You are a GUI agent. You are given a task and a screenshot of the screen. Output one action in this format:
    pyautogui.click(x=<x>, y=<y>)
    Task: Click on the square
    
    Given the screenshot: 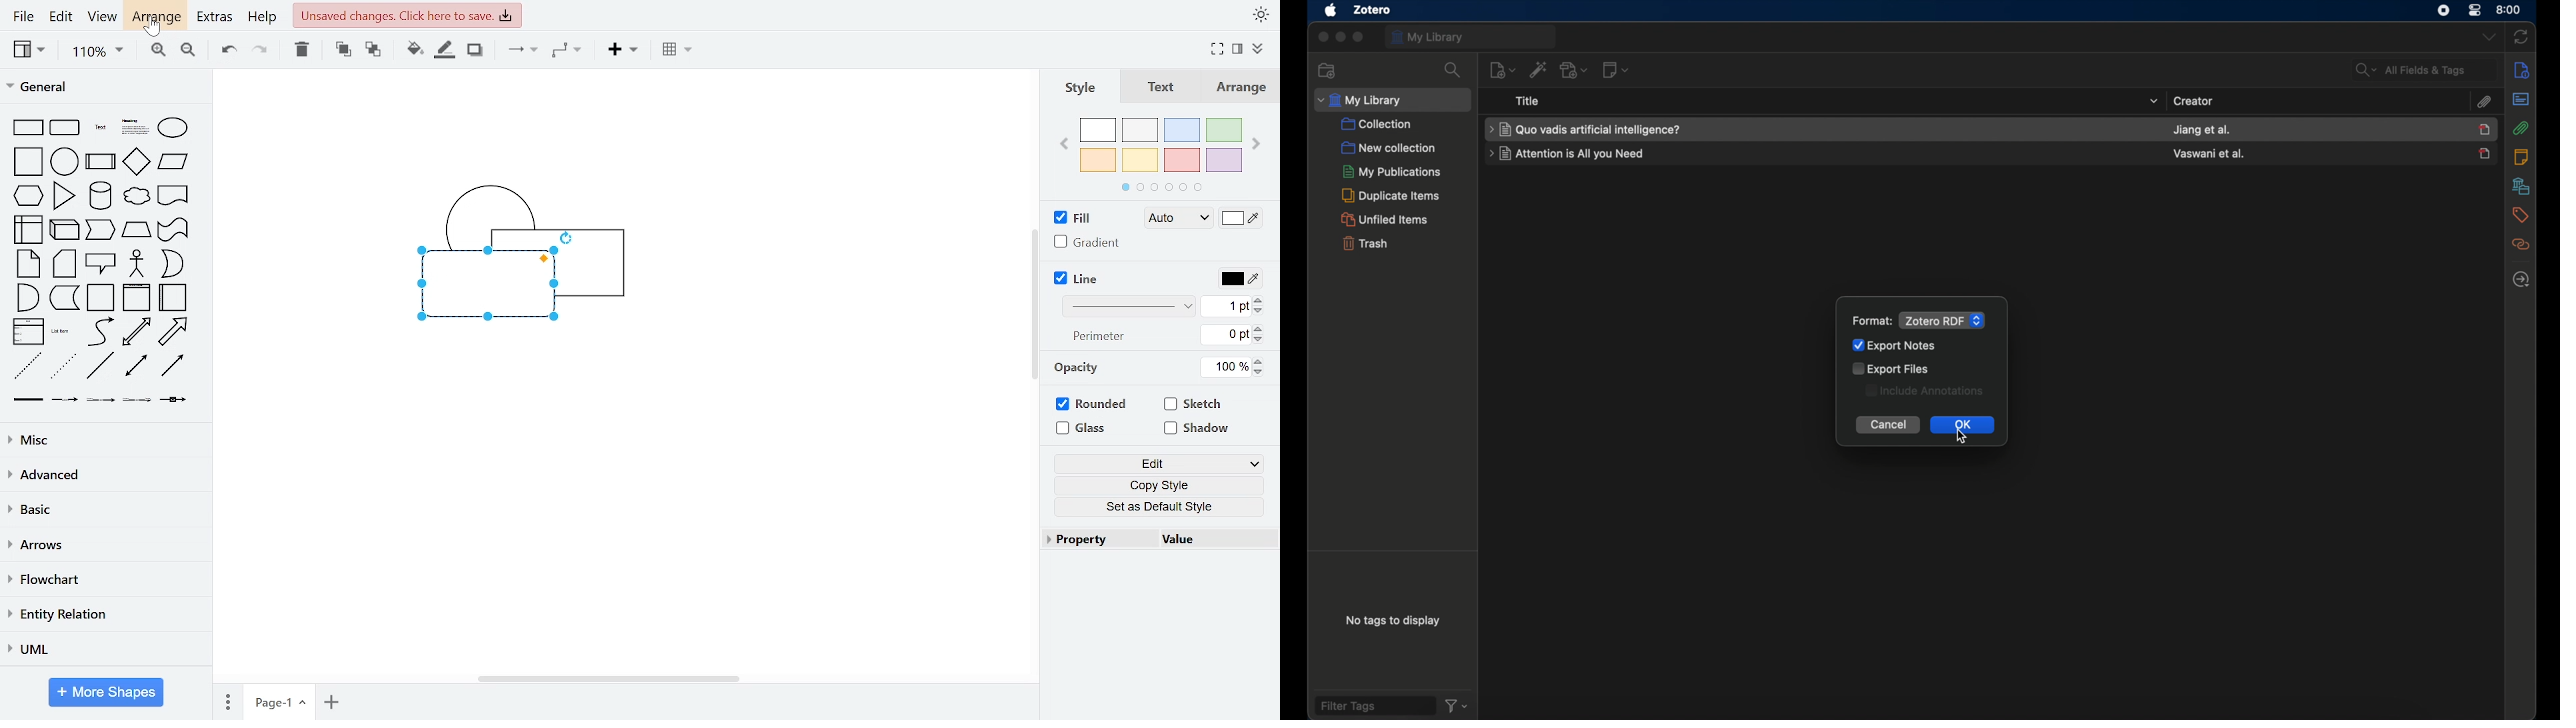 What is the action you would take?
    pyautogui.click(x=30, y=162)
    